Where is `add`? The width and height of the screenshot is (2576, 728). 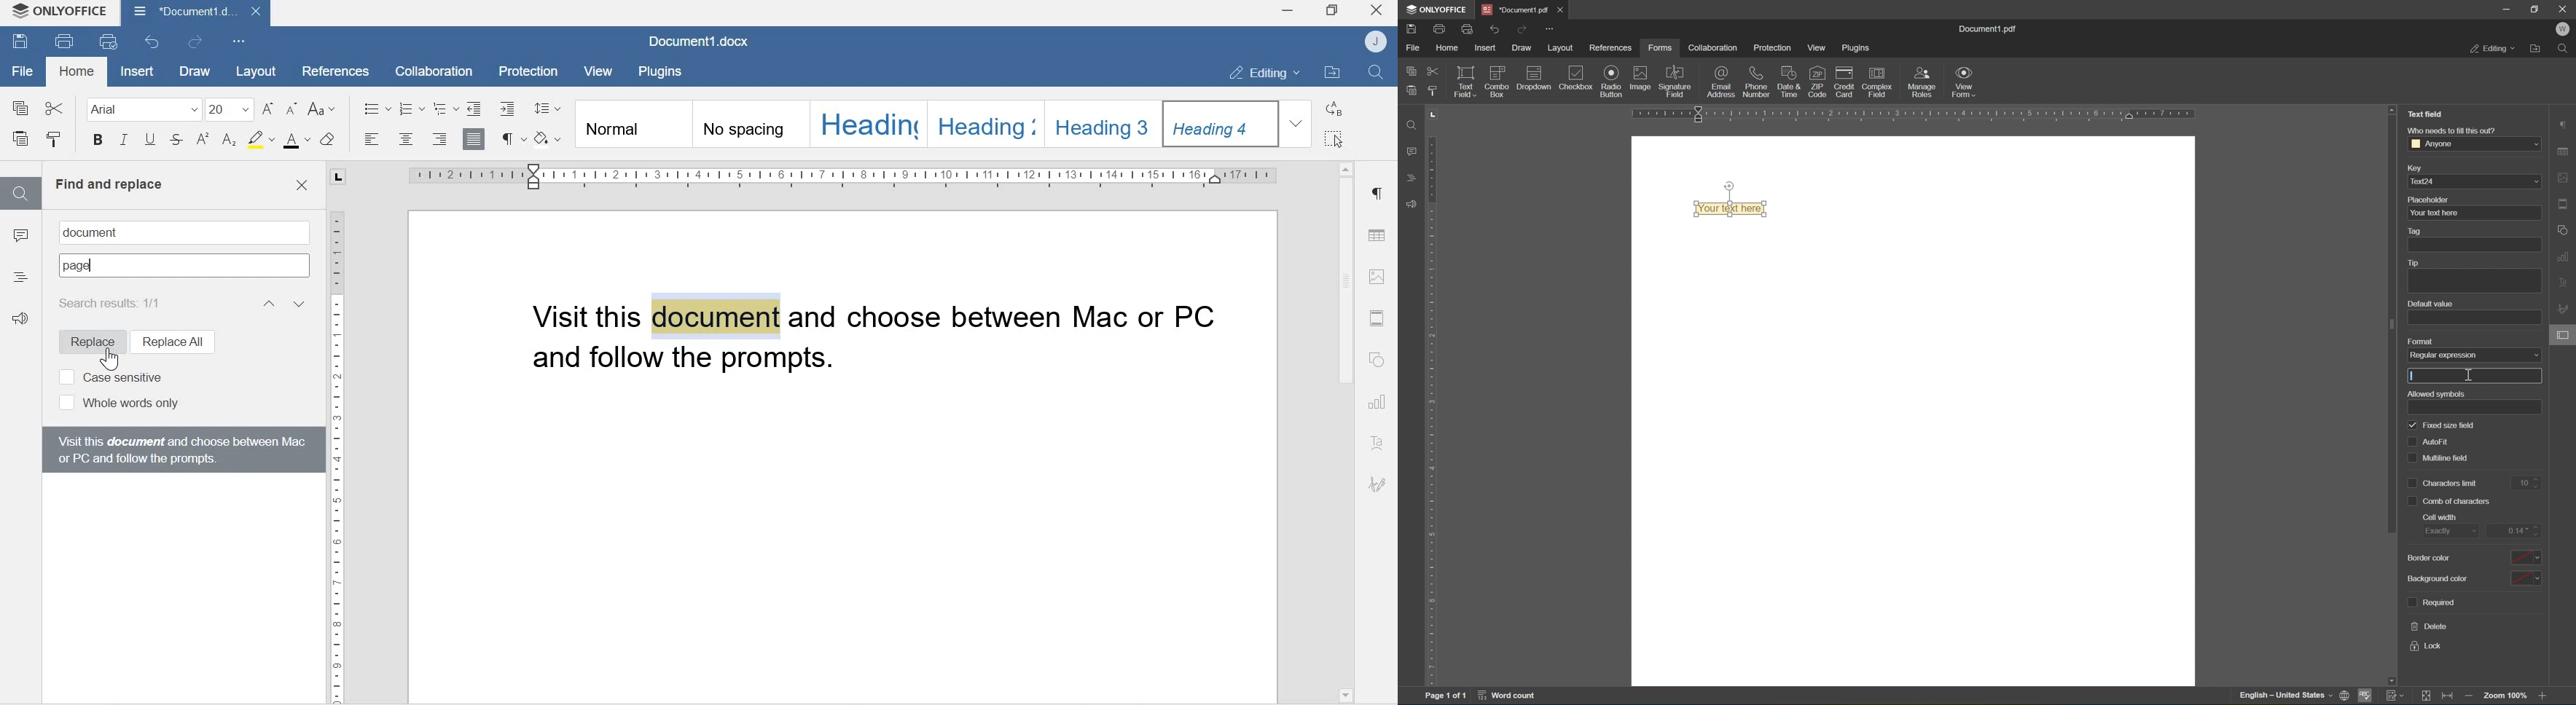 add is located at coordinates (2474, 377).